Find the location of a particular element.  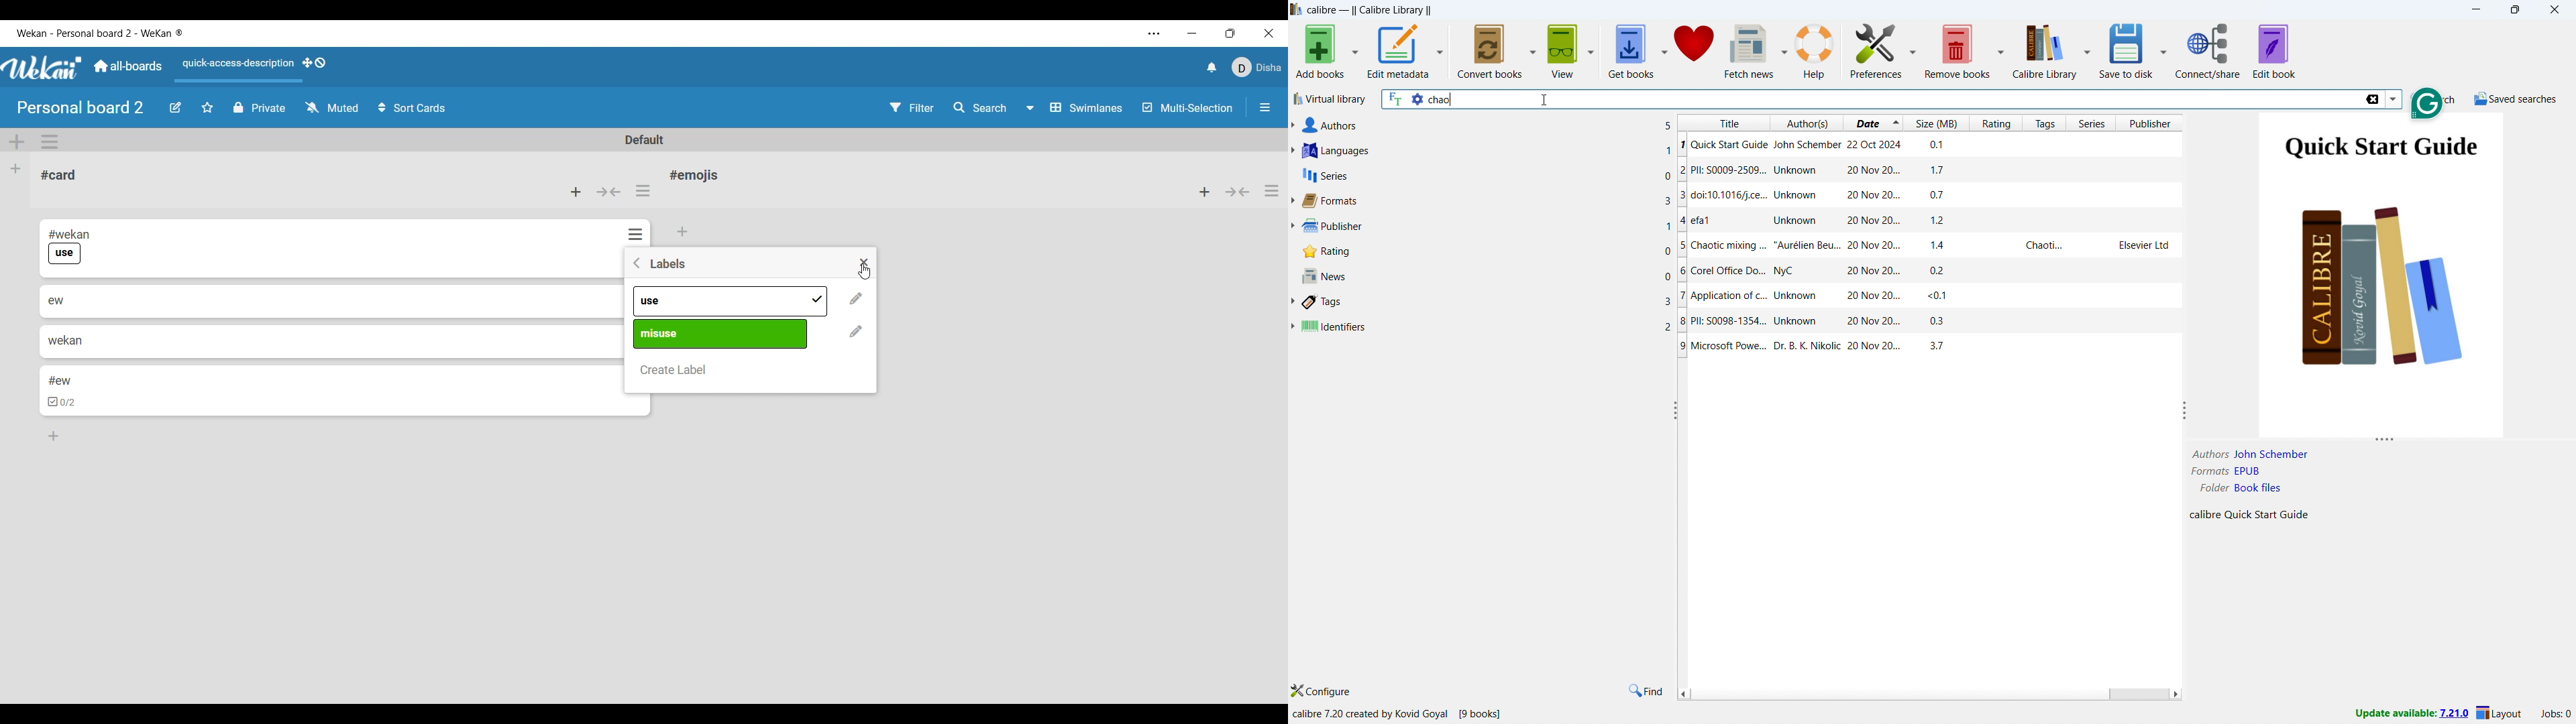

Settings and more is located at coordinates (1155, 34).